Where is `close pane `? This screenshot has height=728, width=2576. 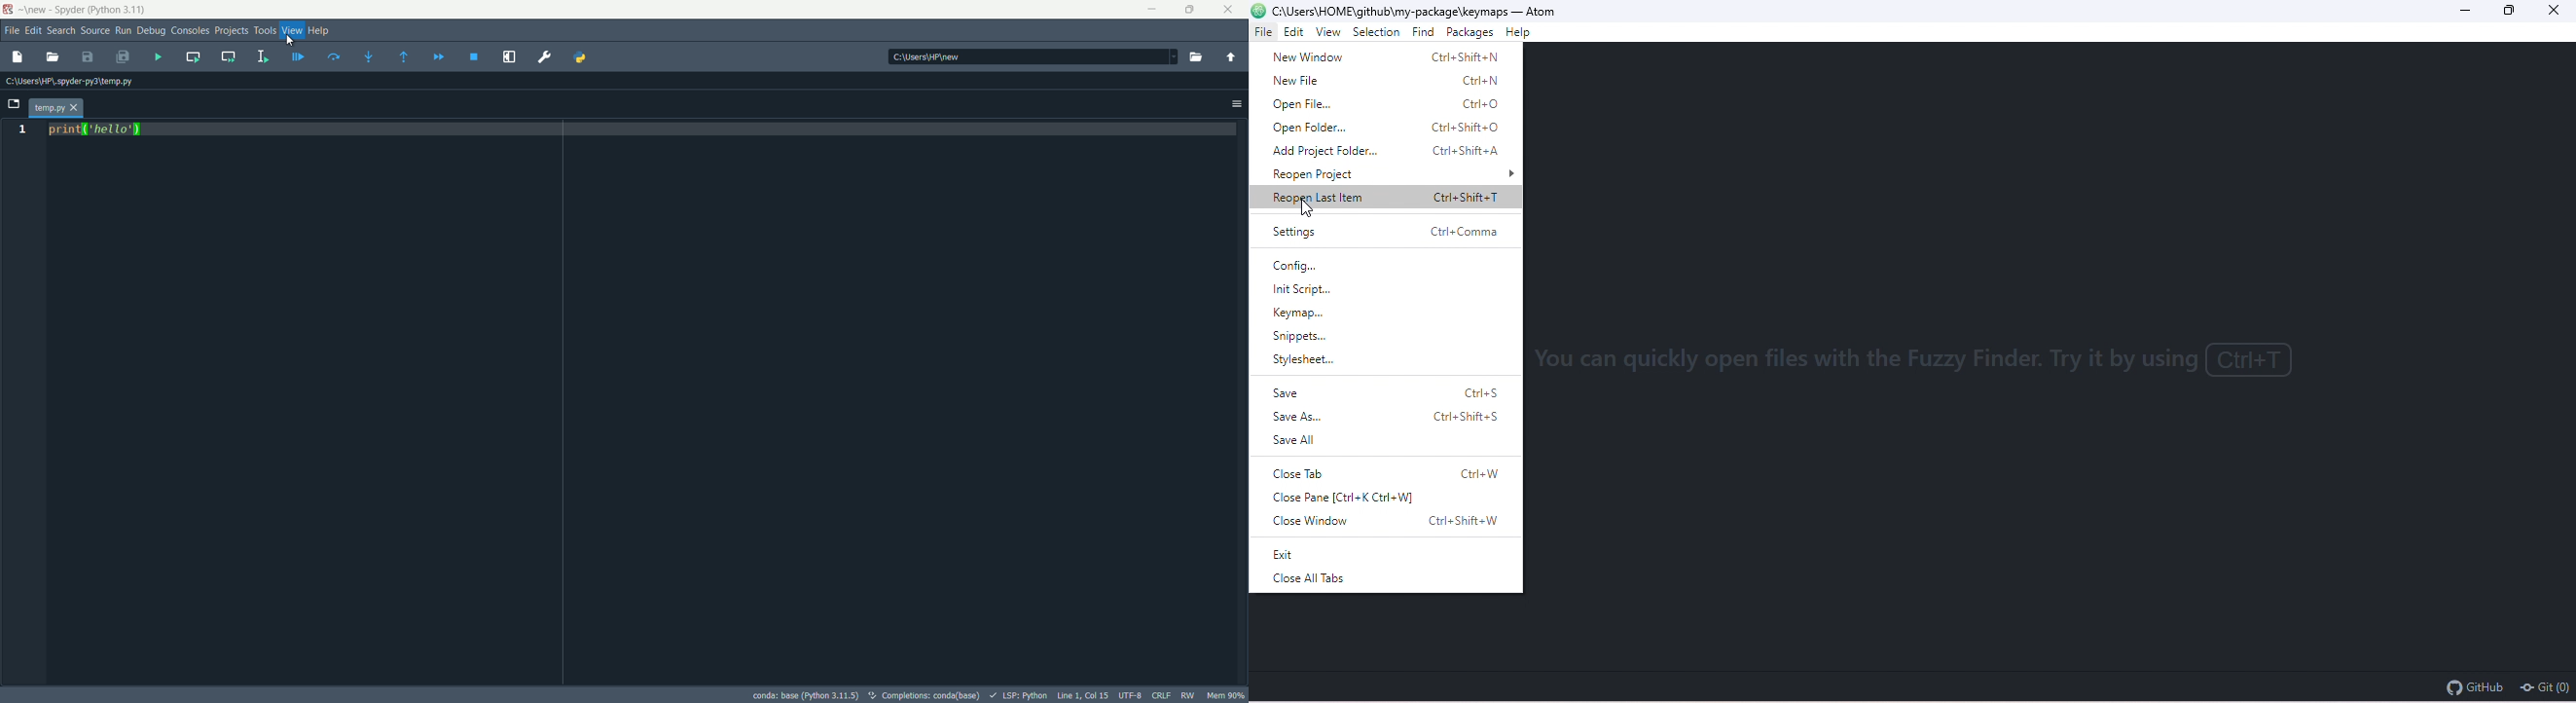
close pane  is located at coordinates (1387, 498).